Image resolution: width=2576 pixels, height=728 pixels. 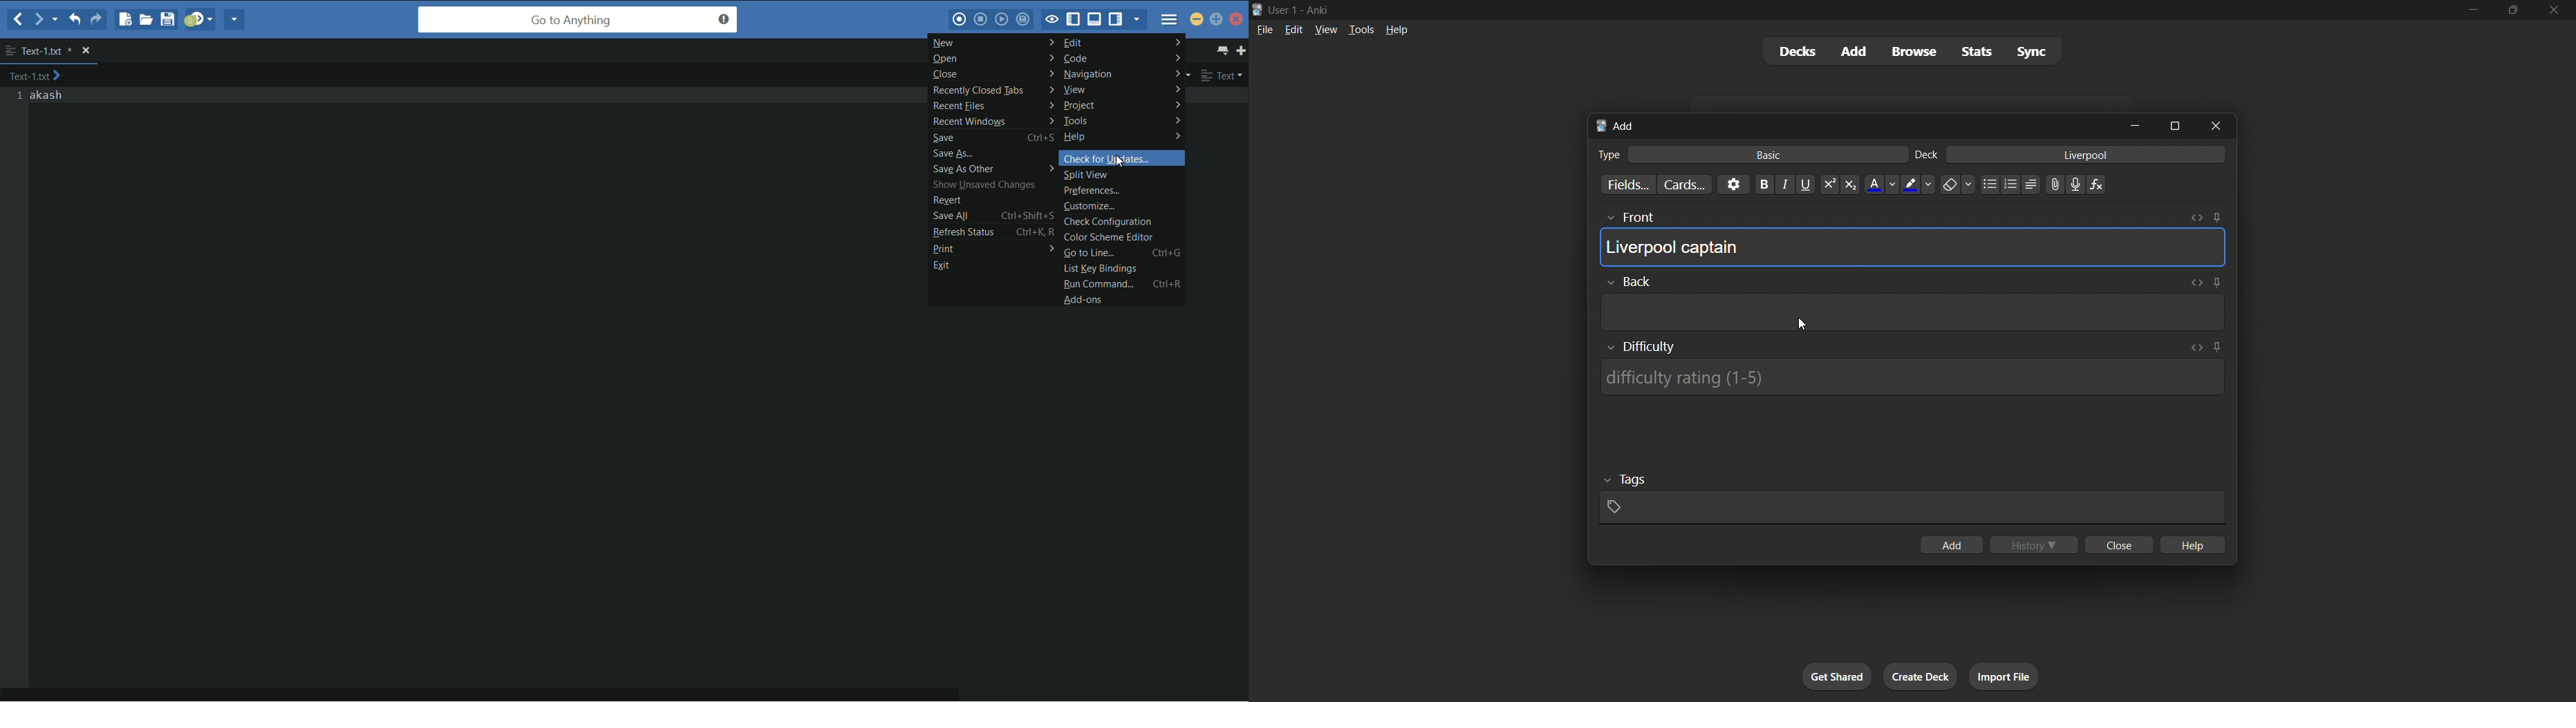 I want to click on customize, so click(x=1122, y=207).